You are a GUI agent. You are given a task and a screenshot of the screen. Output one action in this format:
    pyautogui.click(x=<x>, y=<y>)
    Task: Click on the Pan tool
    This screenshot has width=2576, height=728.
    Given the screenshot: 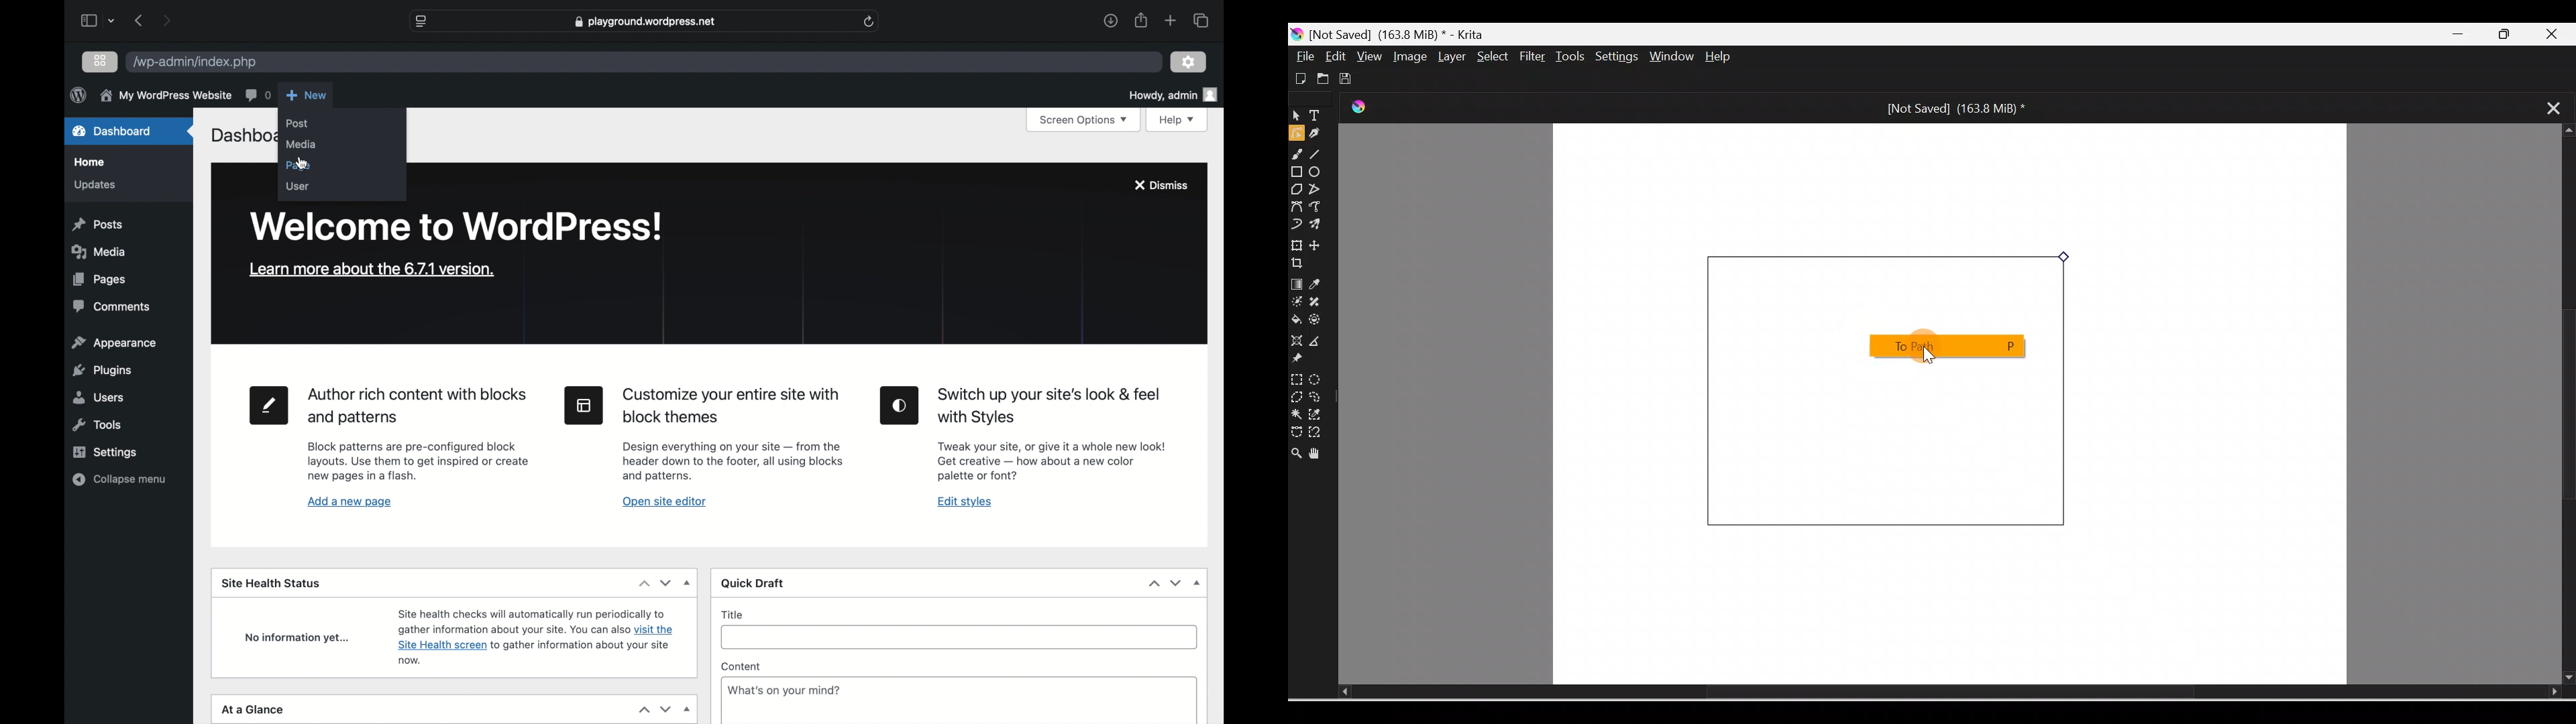 What is the action you would take?
    pyautogui.click(x=1318, y=451)
    